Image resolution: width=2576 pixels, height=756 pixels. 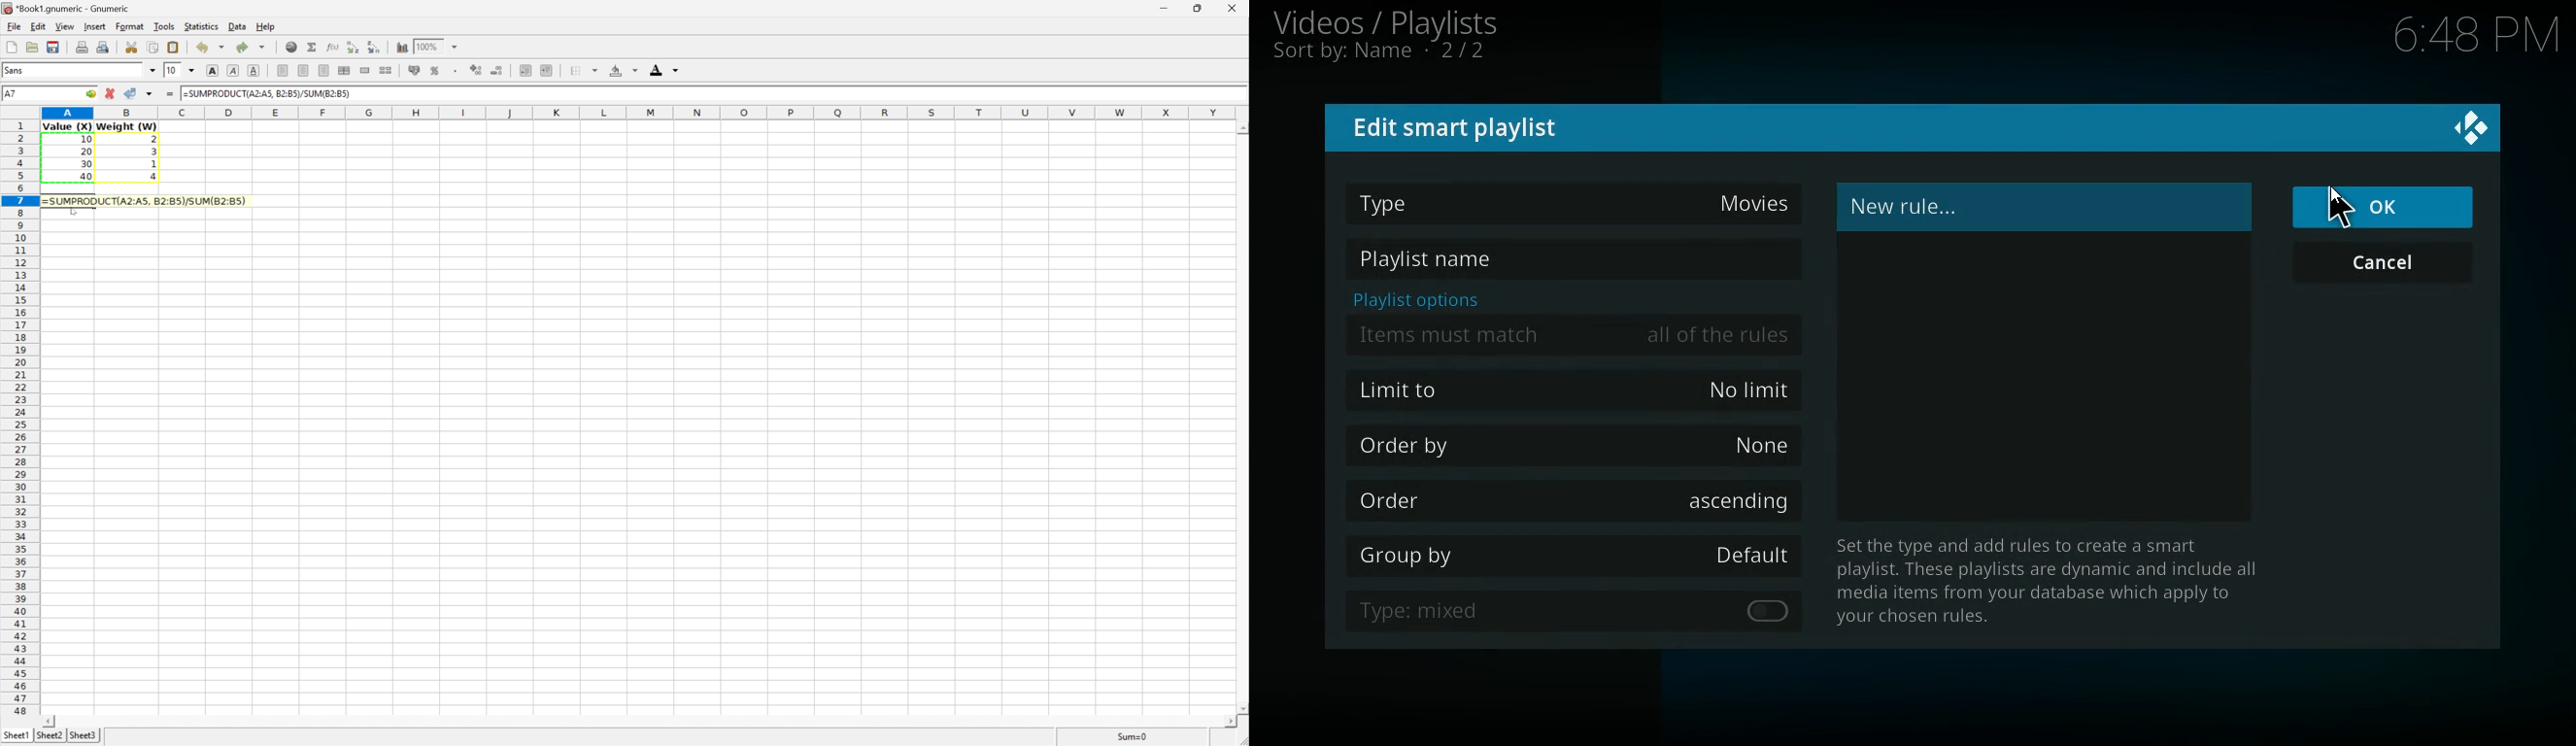 I want to click on Sheet3, so click(x=84, y=736).